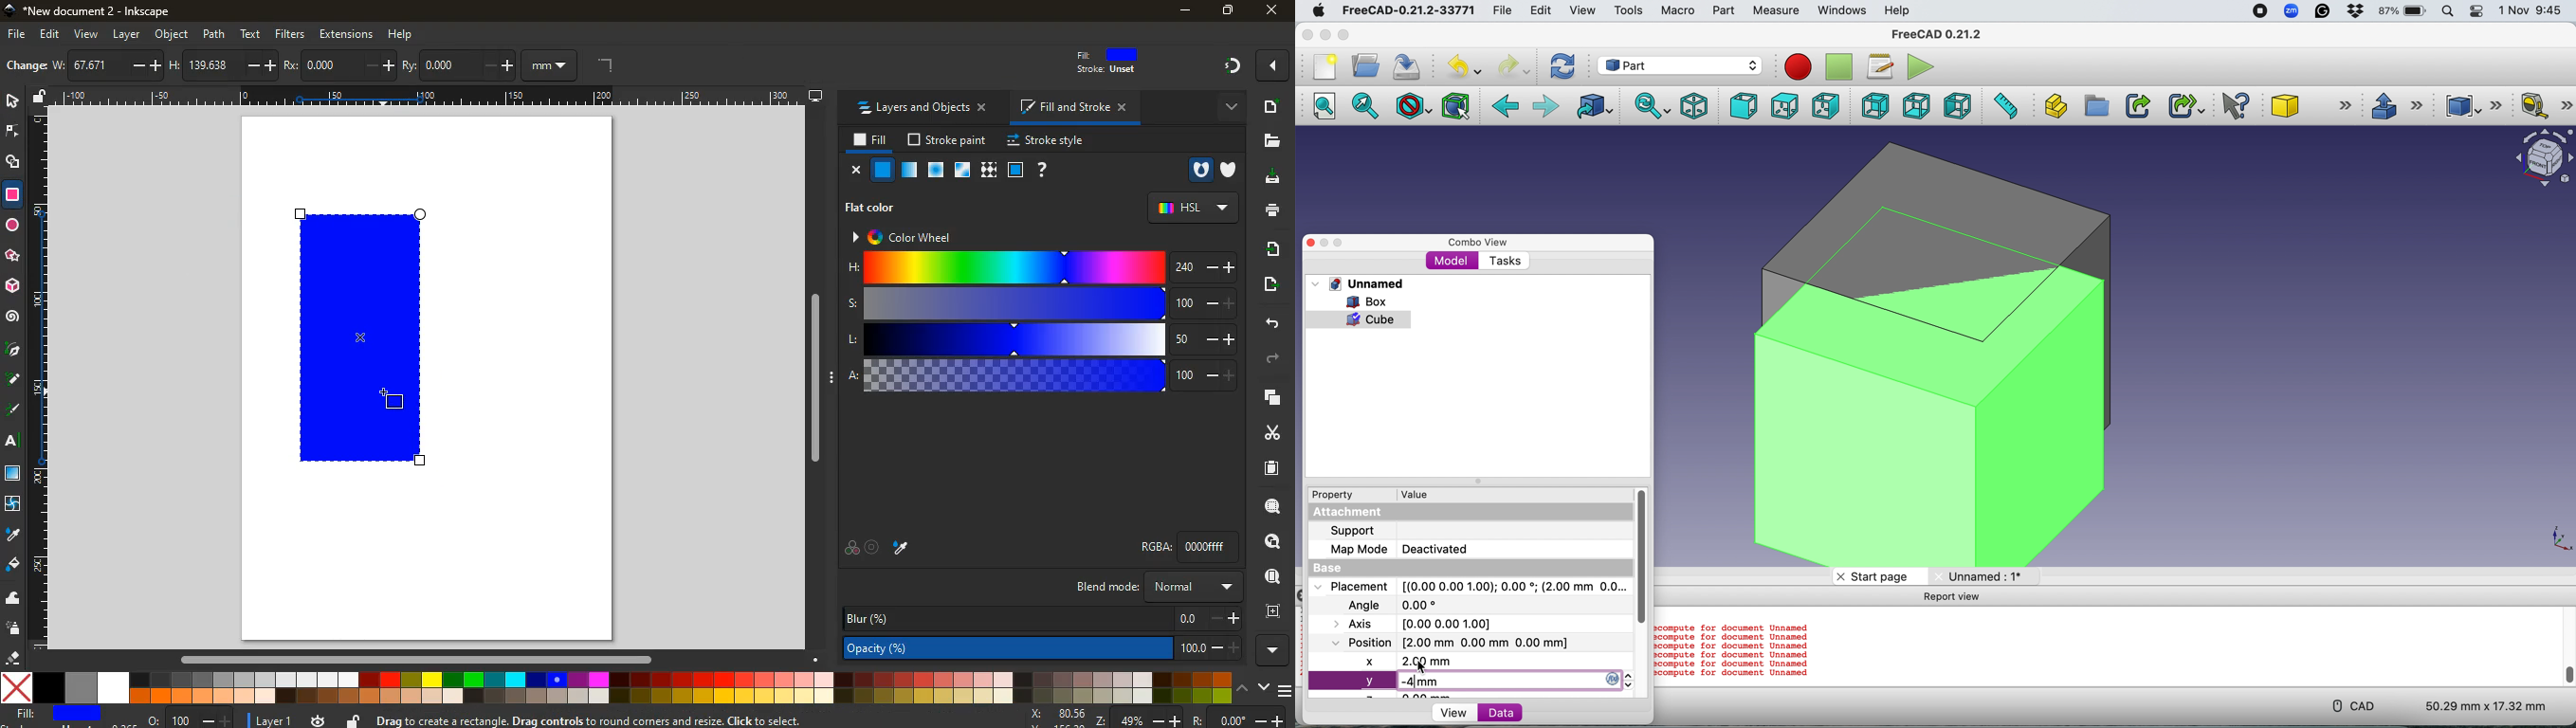  What do you see at coordinates (850, 550) in the screenshot?
I see `palette` at bounding box center [850, 550].